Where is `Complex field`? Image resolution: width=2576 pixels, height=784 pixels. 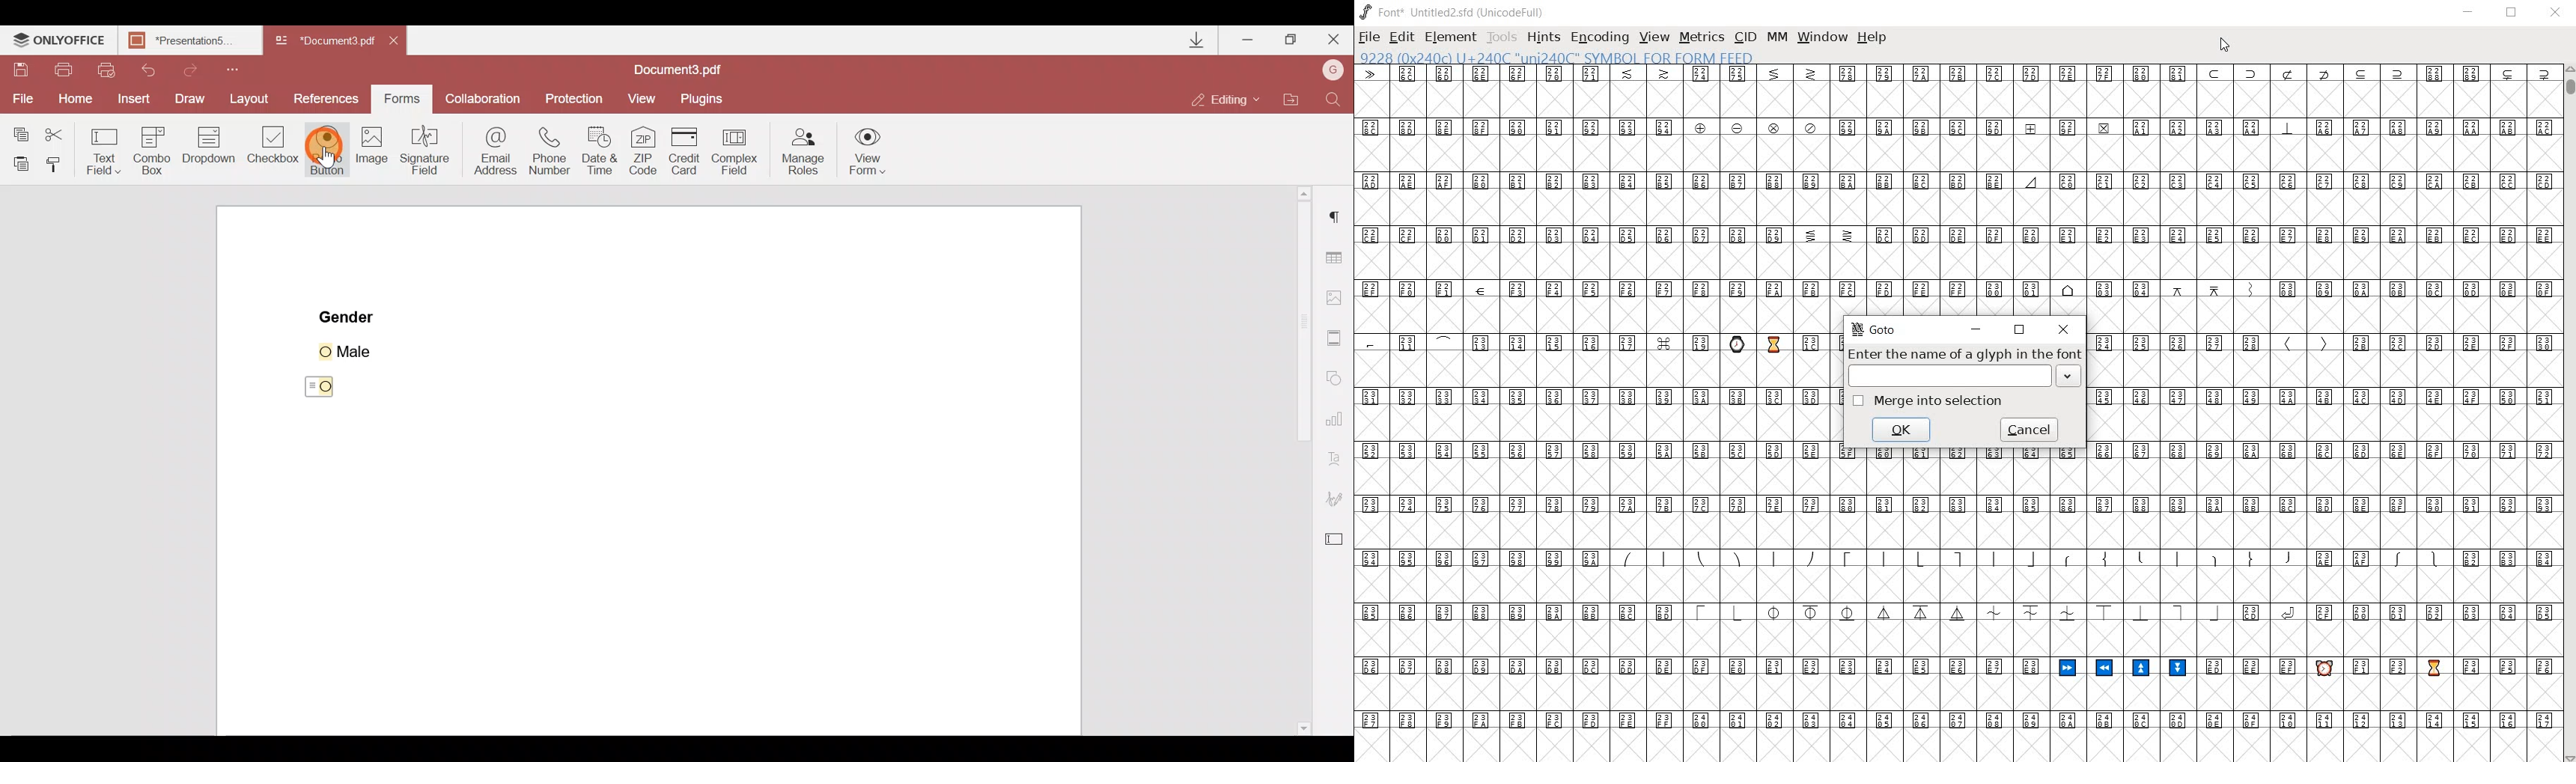 Complex field is located at coordinates (740, 149).